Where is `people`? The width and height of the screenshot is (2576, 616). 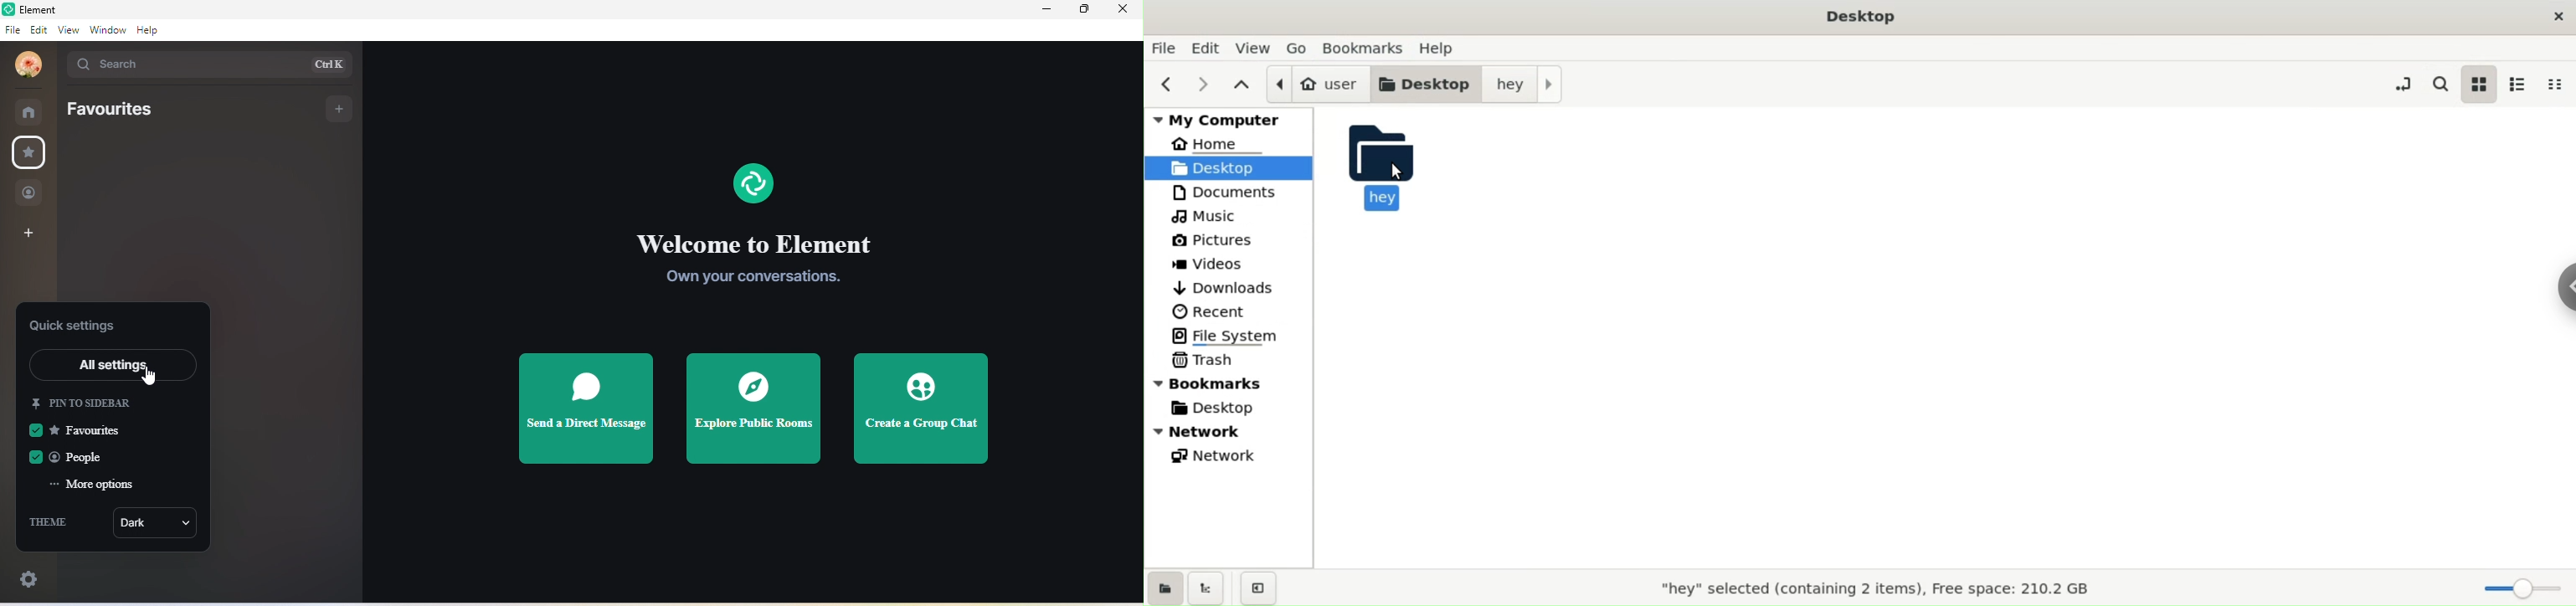 people is located at coordinates (69, 459).